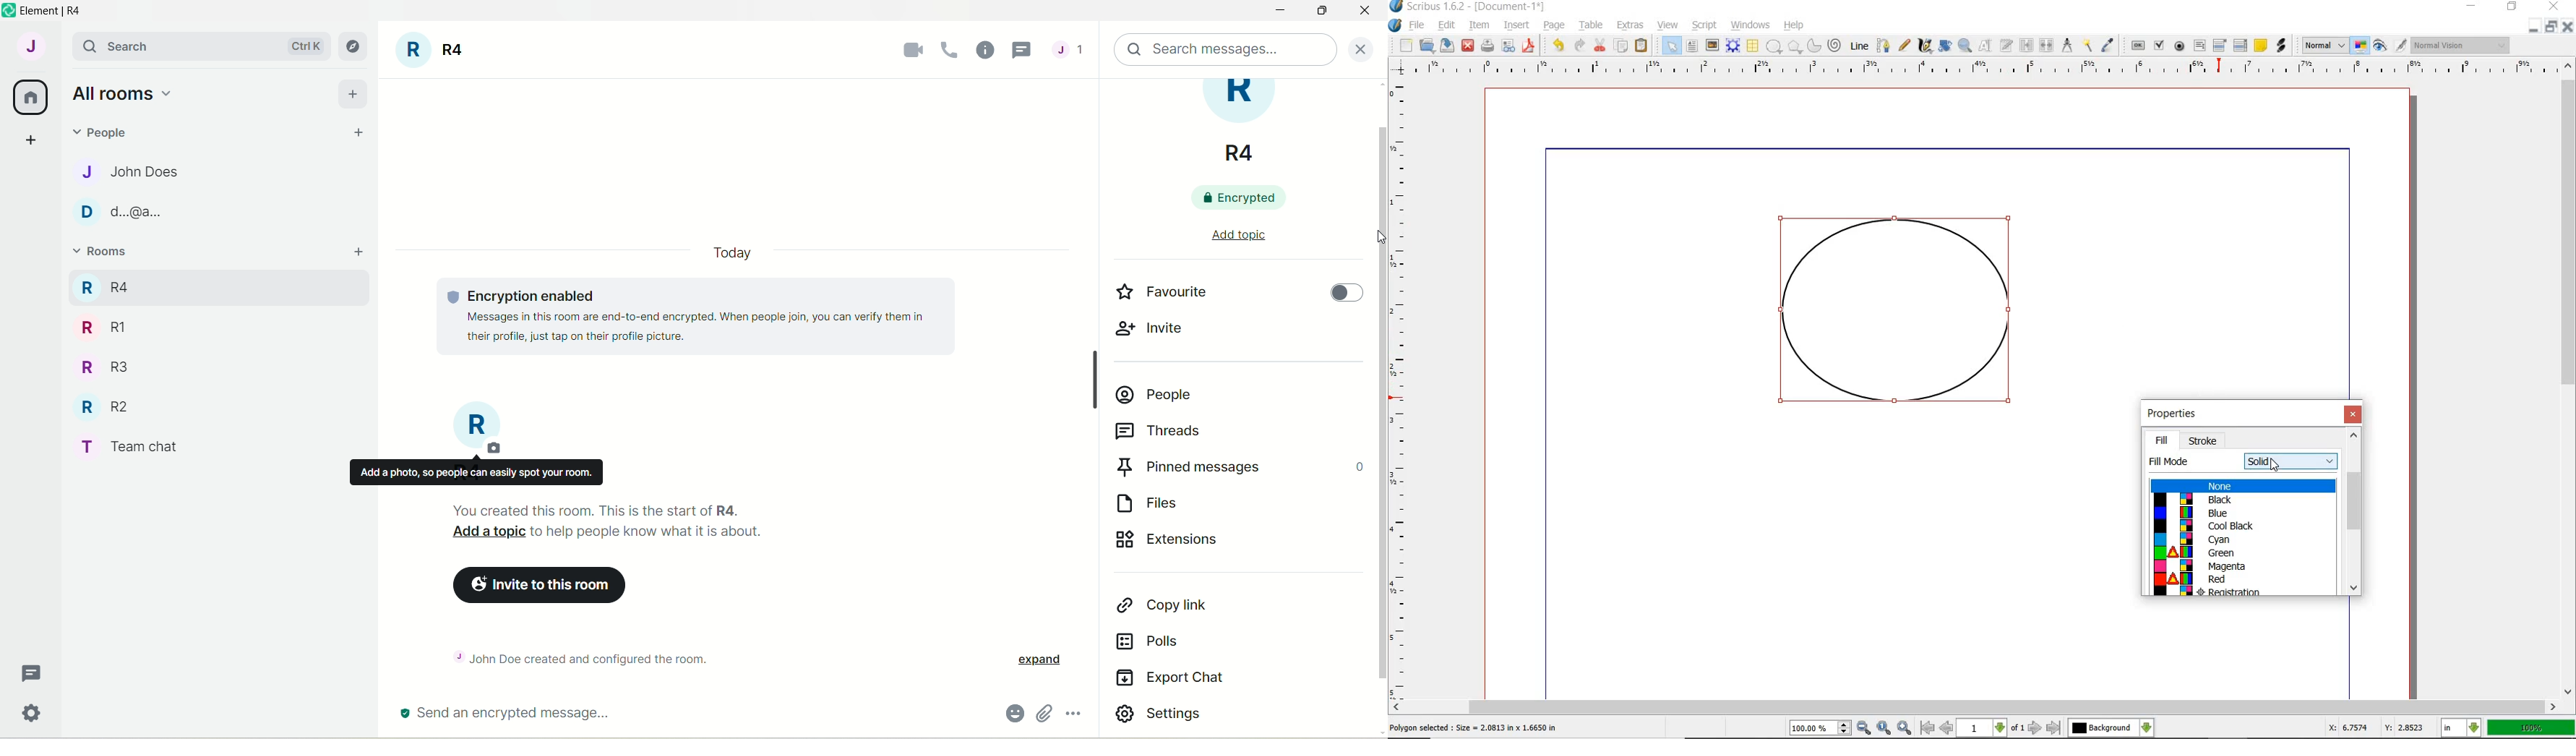 This screenshot has height=756, width=2576. I want to click on color, so click(2242, 566).